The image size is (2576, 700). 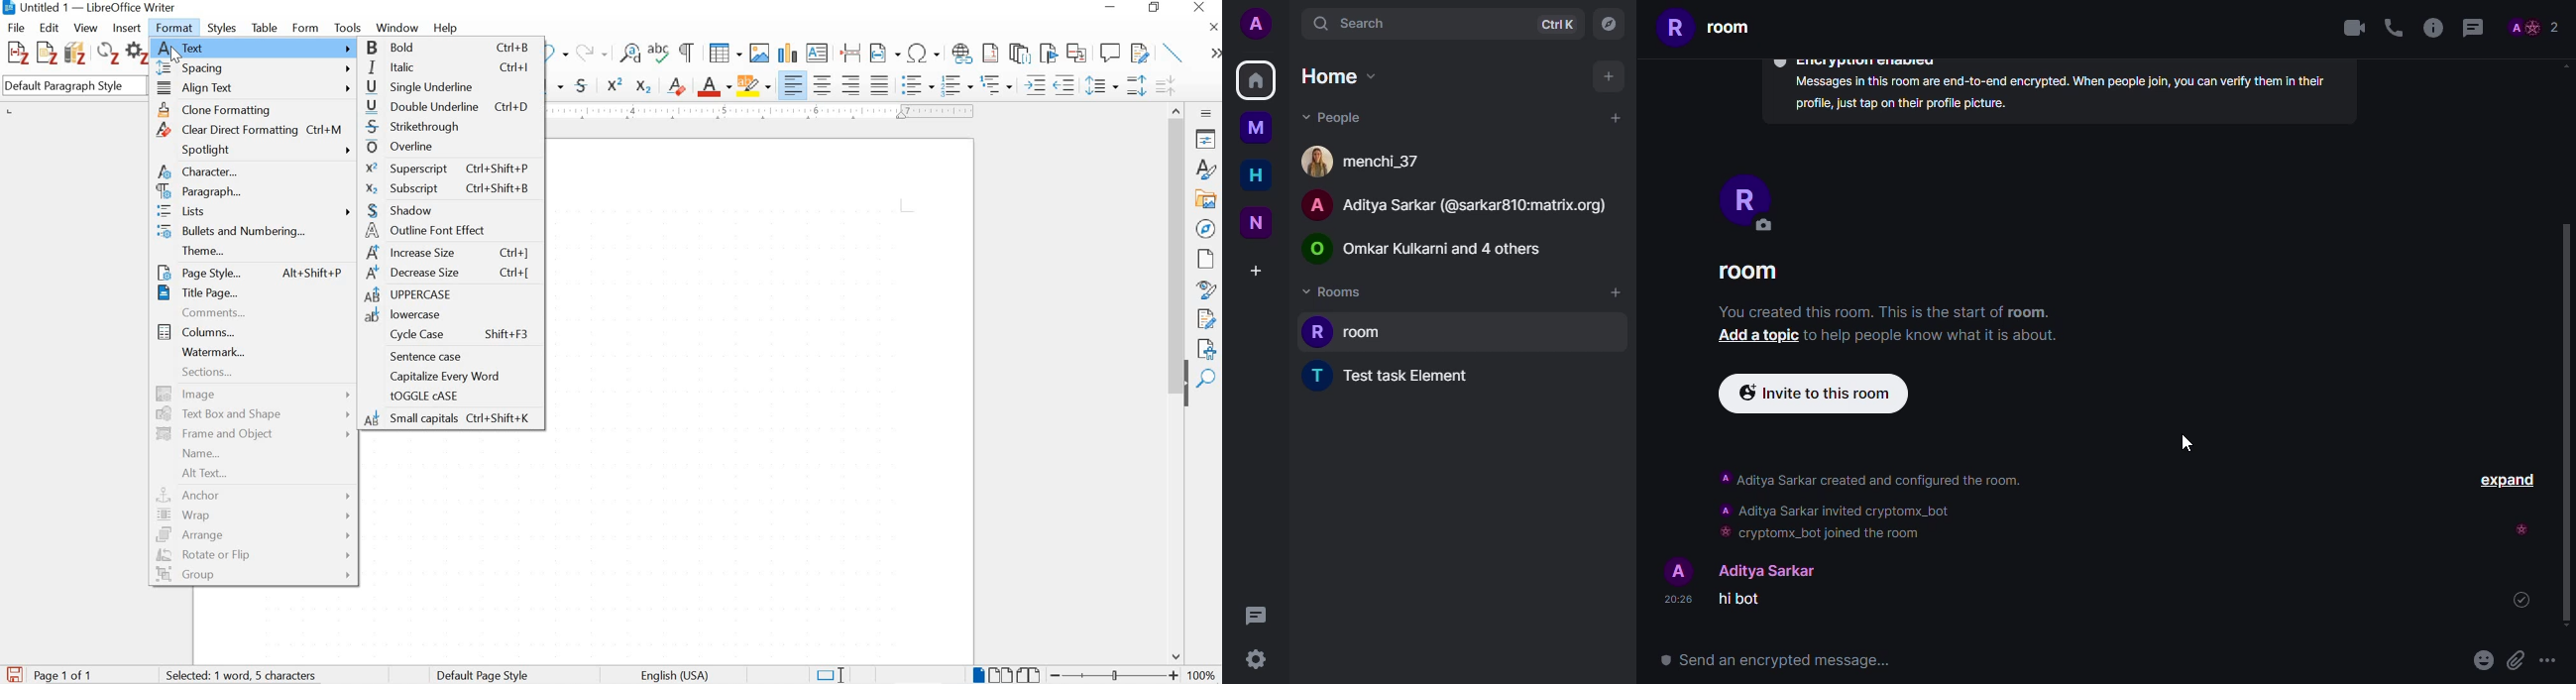 I want to click on ruler, so click(x=767, y=111).